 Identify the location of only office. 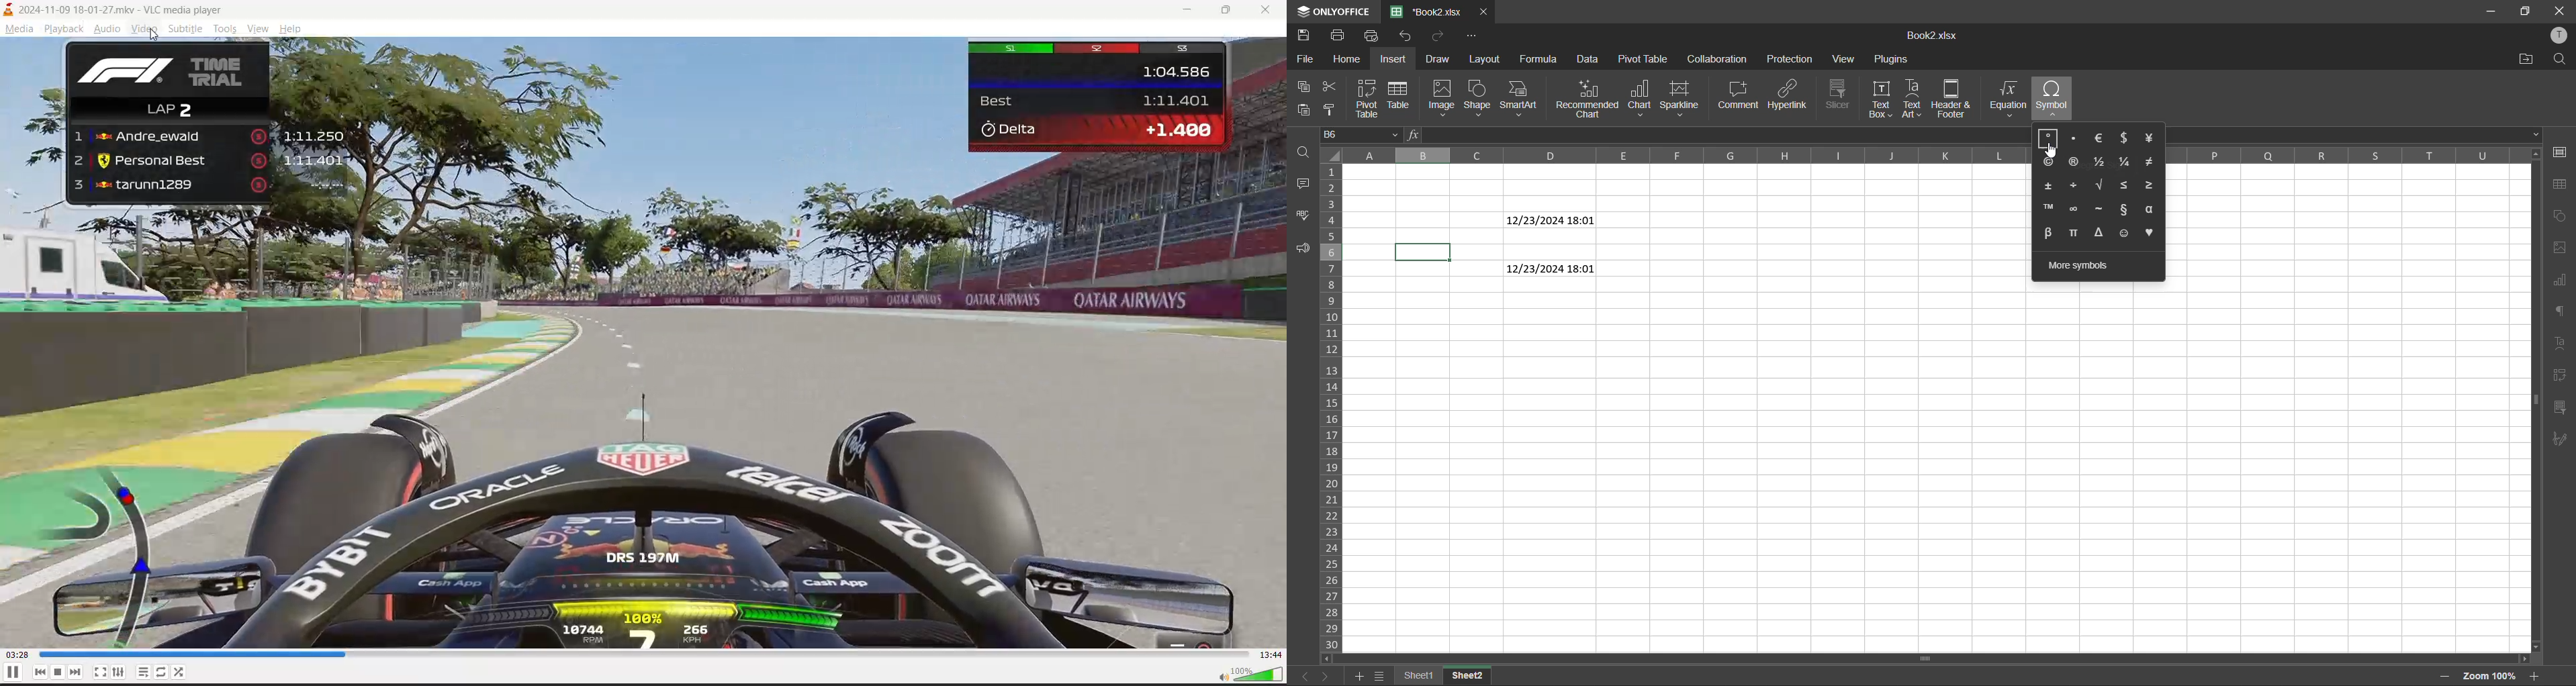
(1332, 10).